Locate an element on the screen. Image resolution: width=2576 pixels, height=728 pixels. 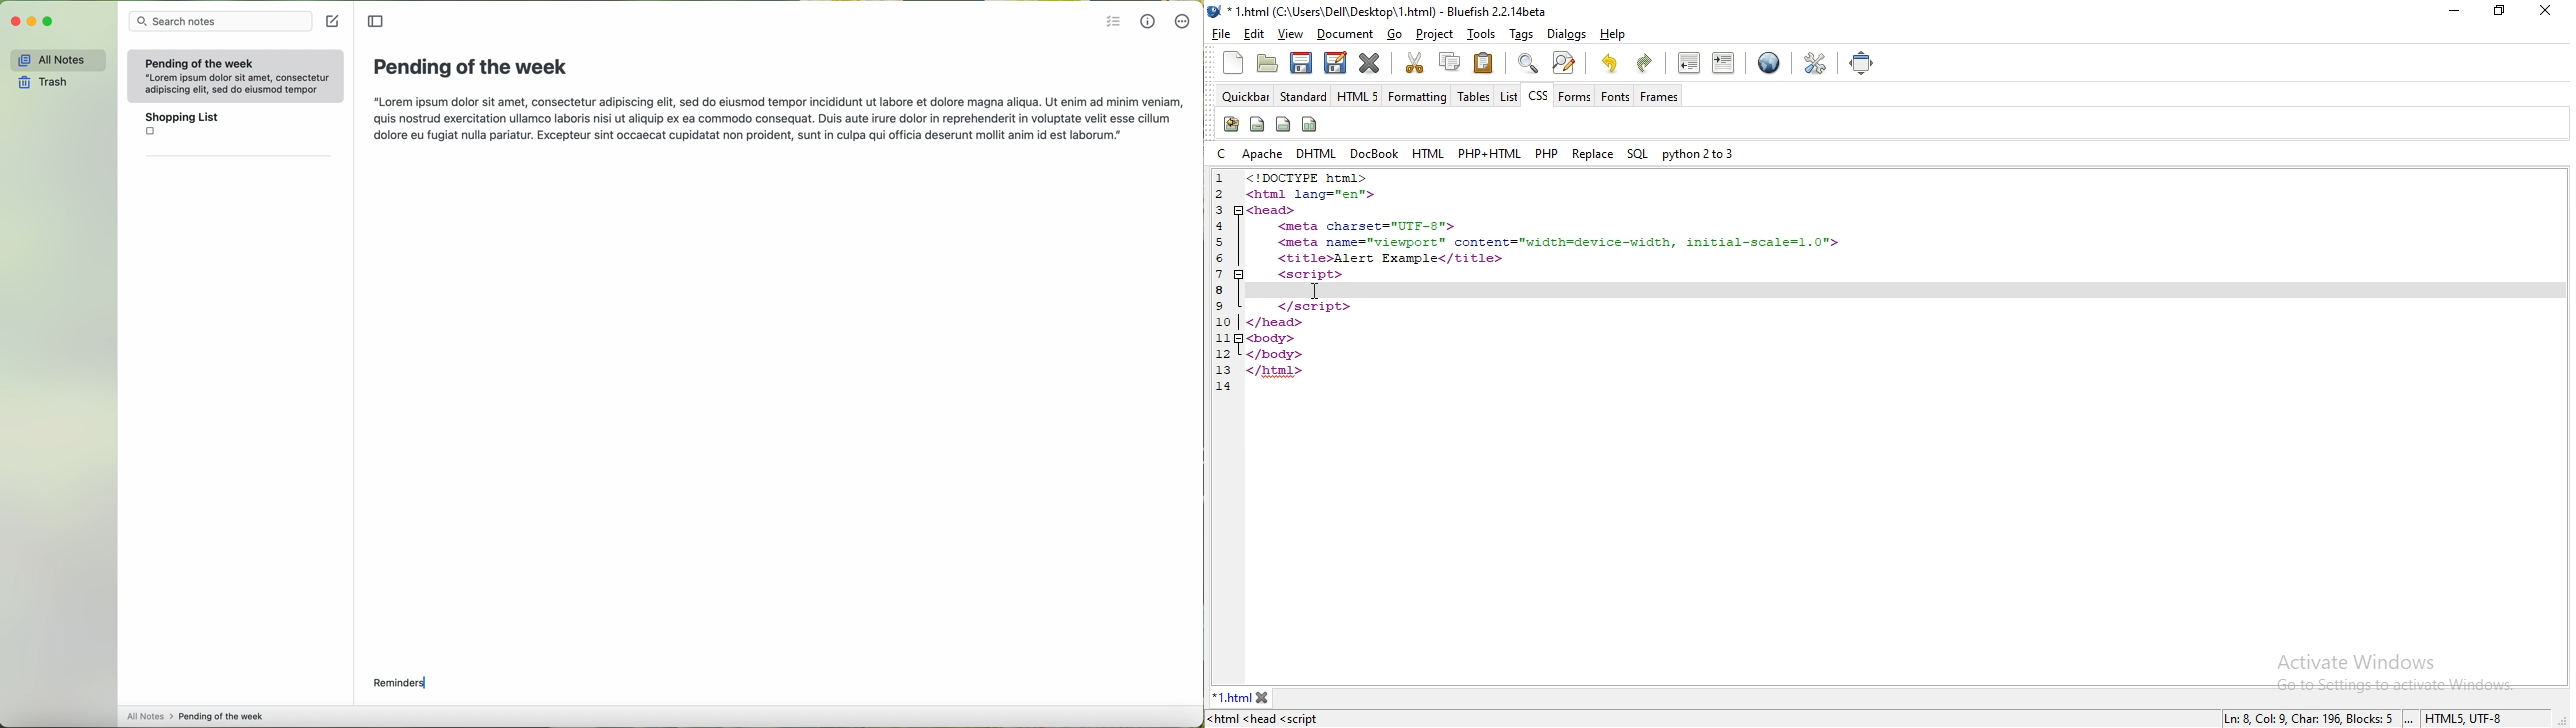
html 5 is located at coordinates (1360, 96).